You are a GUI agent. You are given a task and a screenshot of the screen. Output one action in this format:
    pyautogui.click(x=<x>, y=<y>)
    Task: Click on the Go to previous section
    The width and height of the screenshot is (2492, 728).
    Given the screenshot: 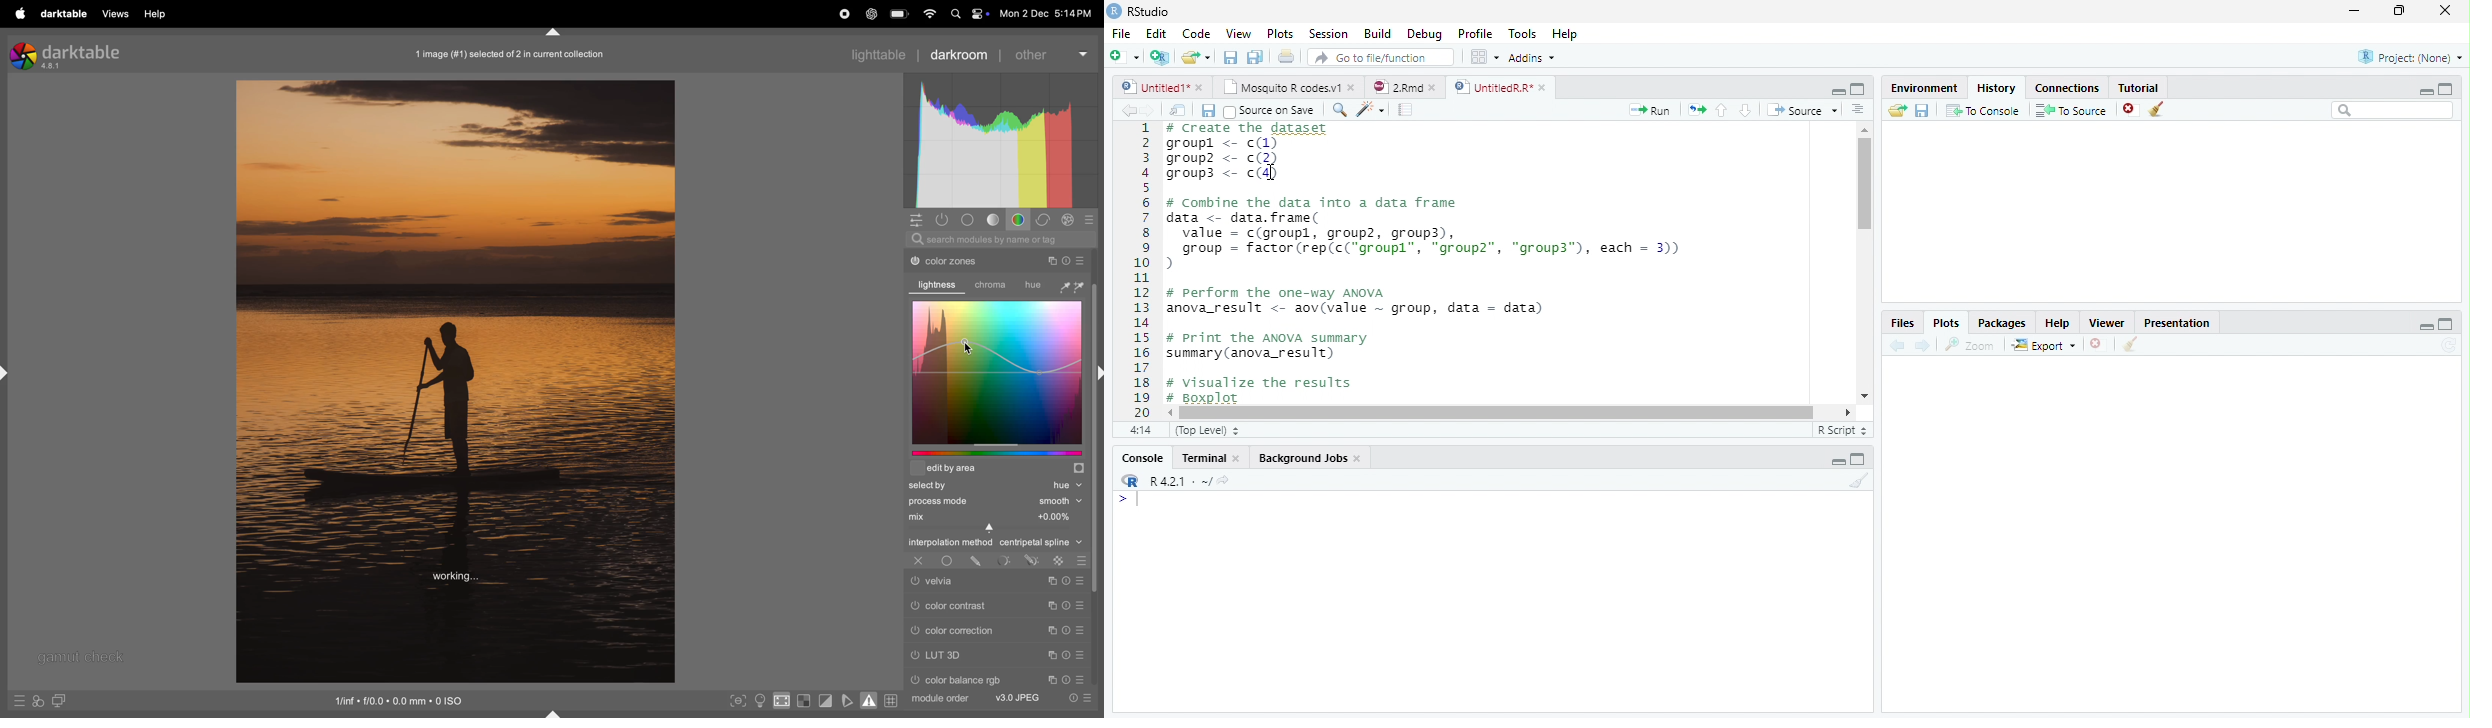 What is the action you would take?
    pyautogui.click(x=1721, y=109)
    